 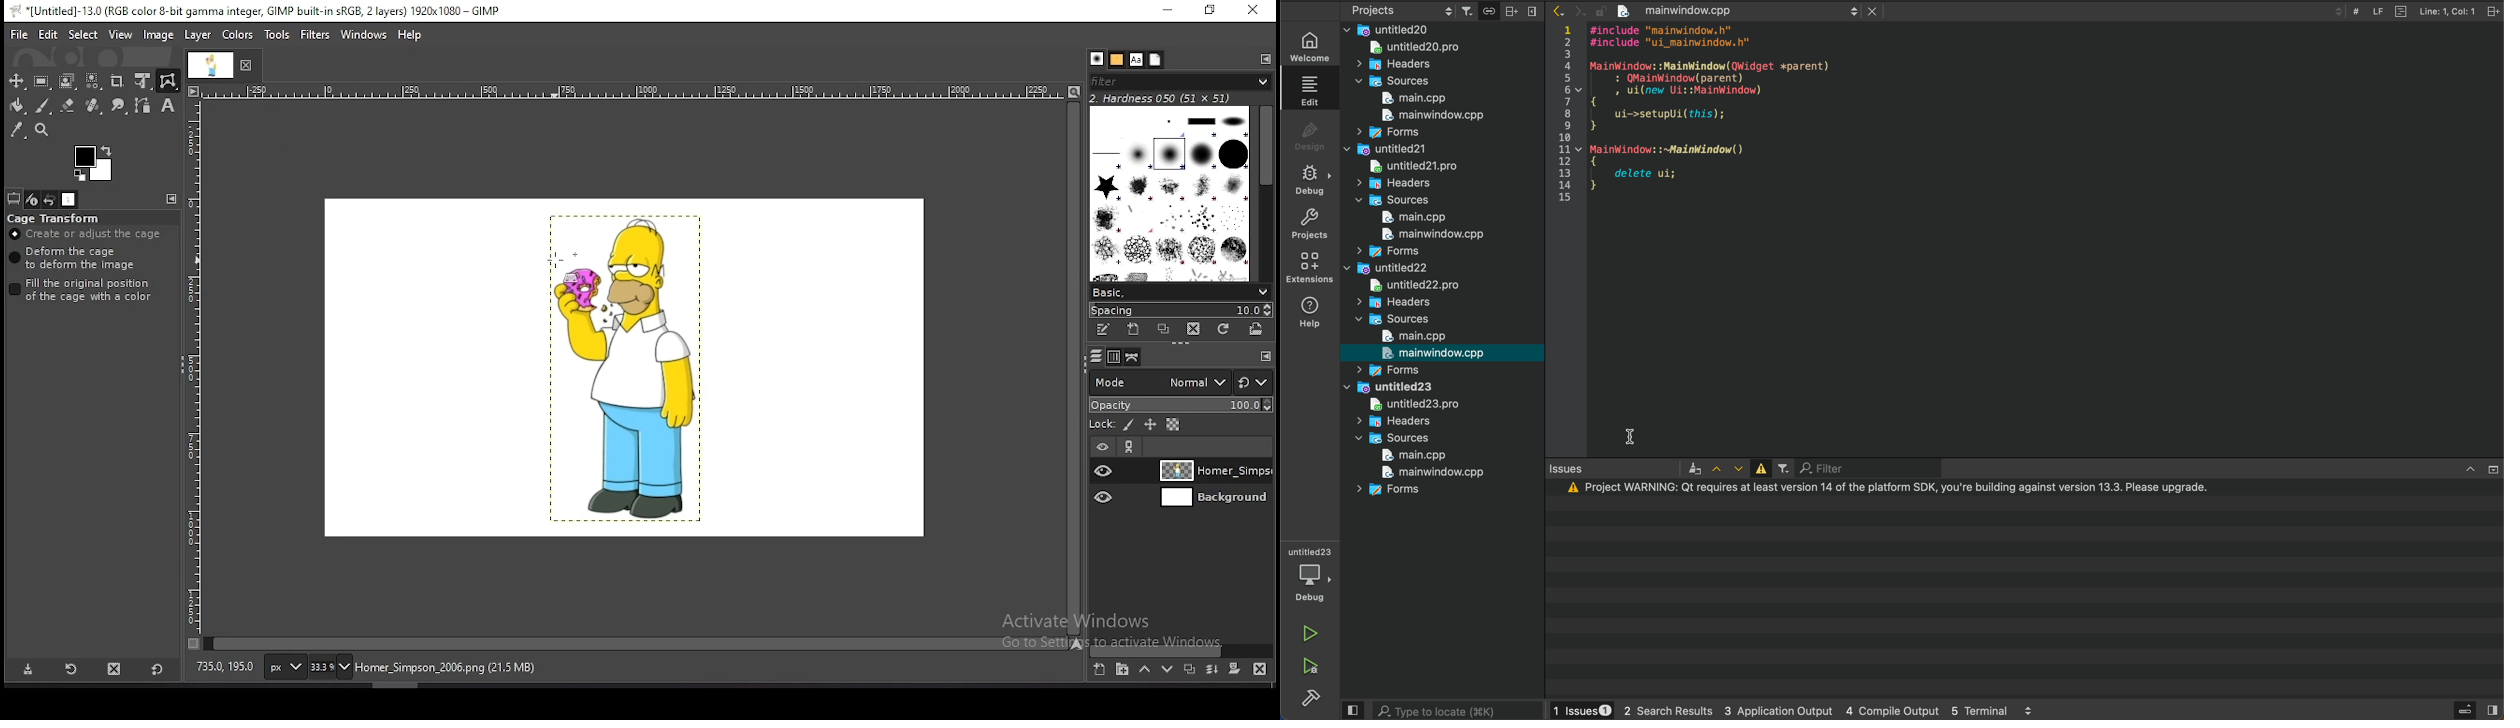 I want to click on layer visibility on/off, so click(x=1105, y=471).